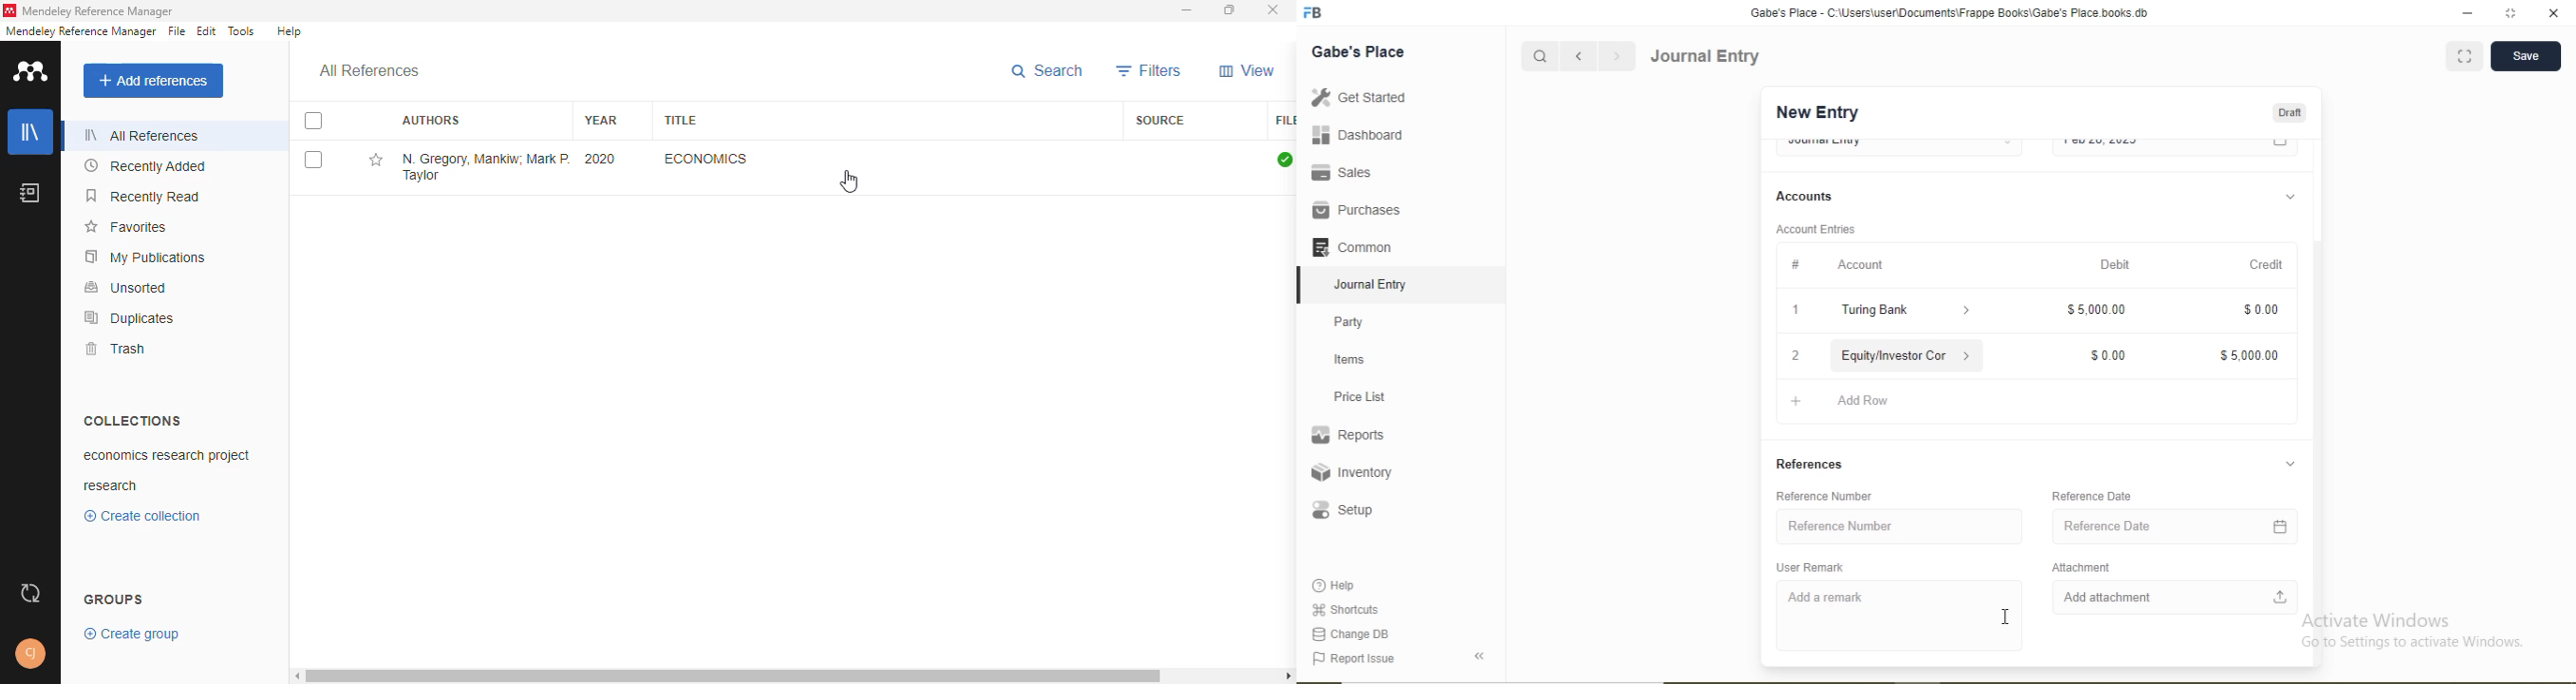 This screenshot has width=2576, height=700. What do you see at coordinates (313, 160) in the screenshot?
I see `select` at bounding box center [313, 160].